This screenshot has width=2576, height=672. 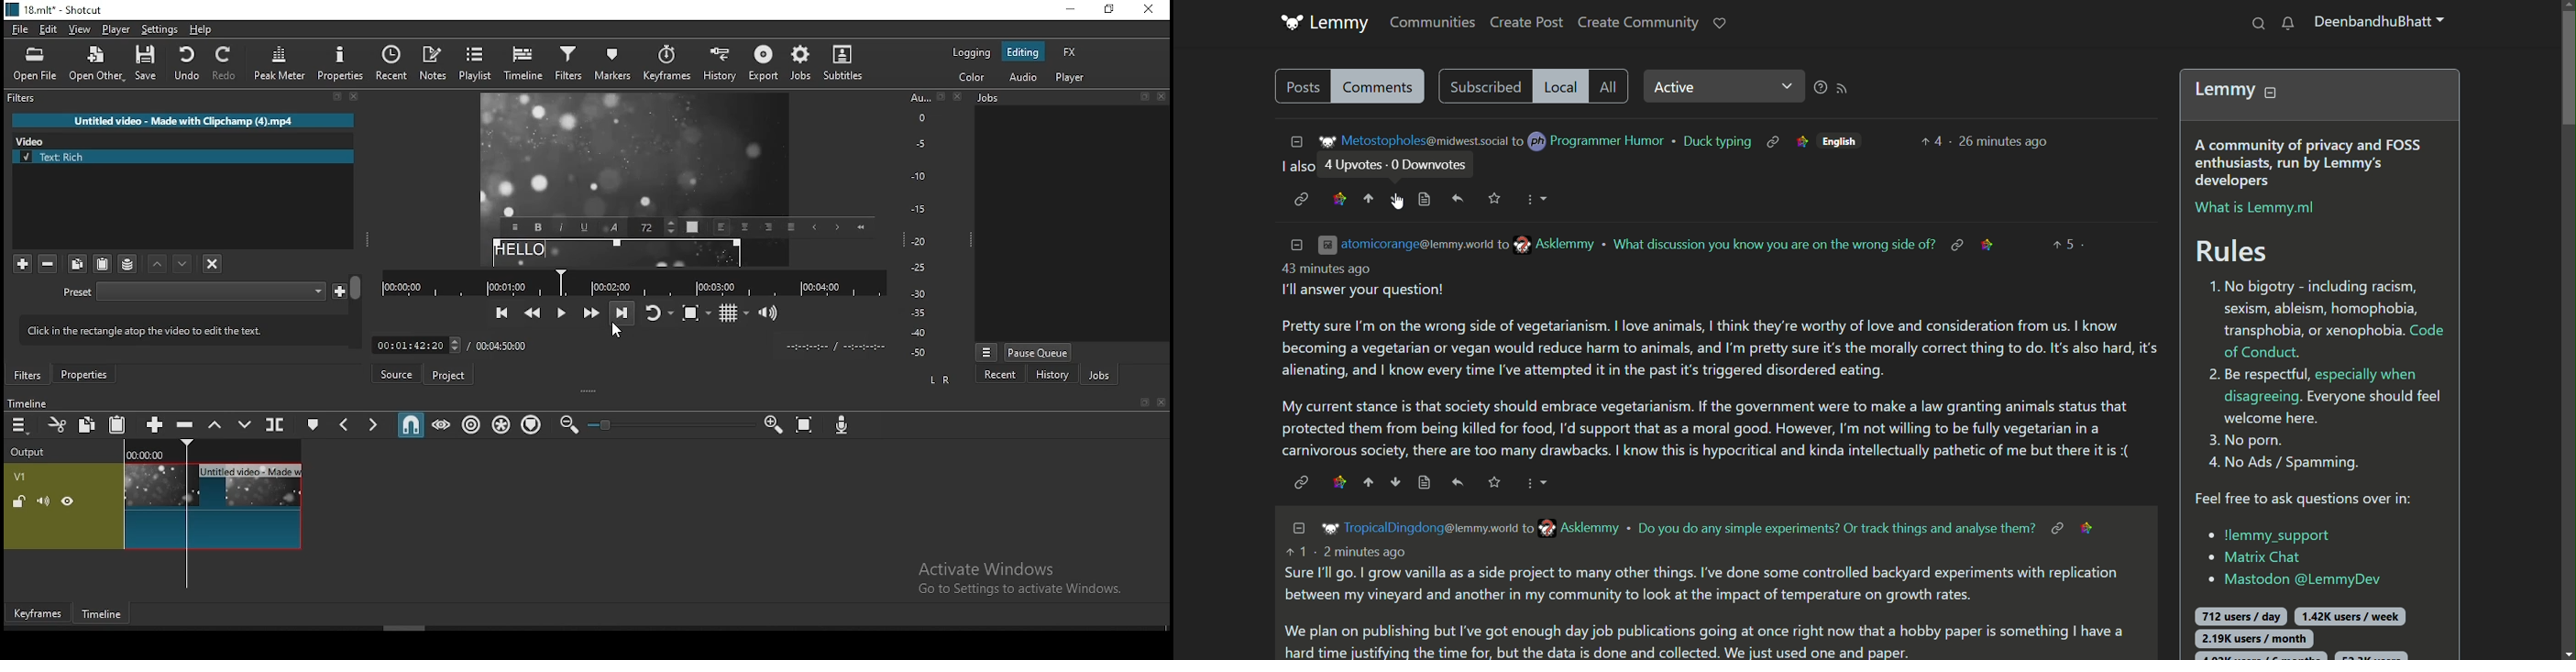 I want to click on close window, so click(x=1150, y=9).